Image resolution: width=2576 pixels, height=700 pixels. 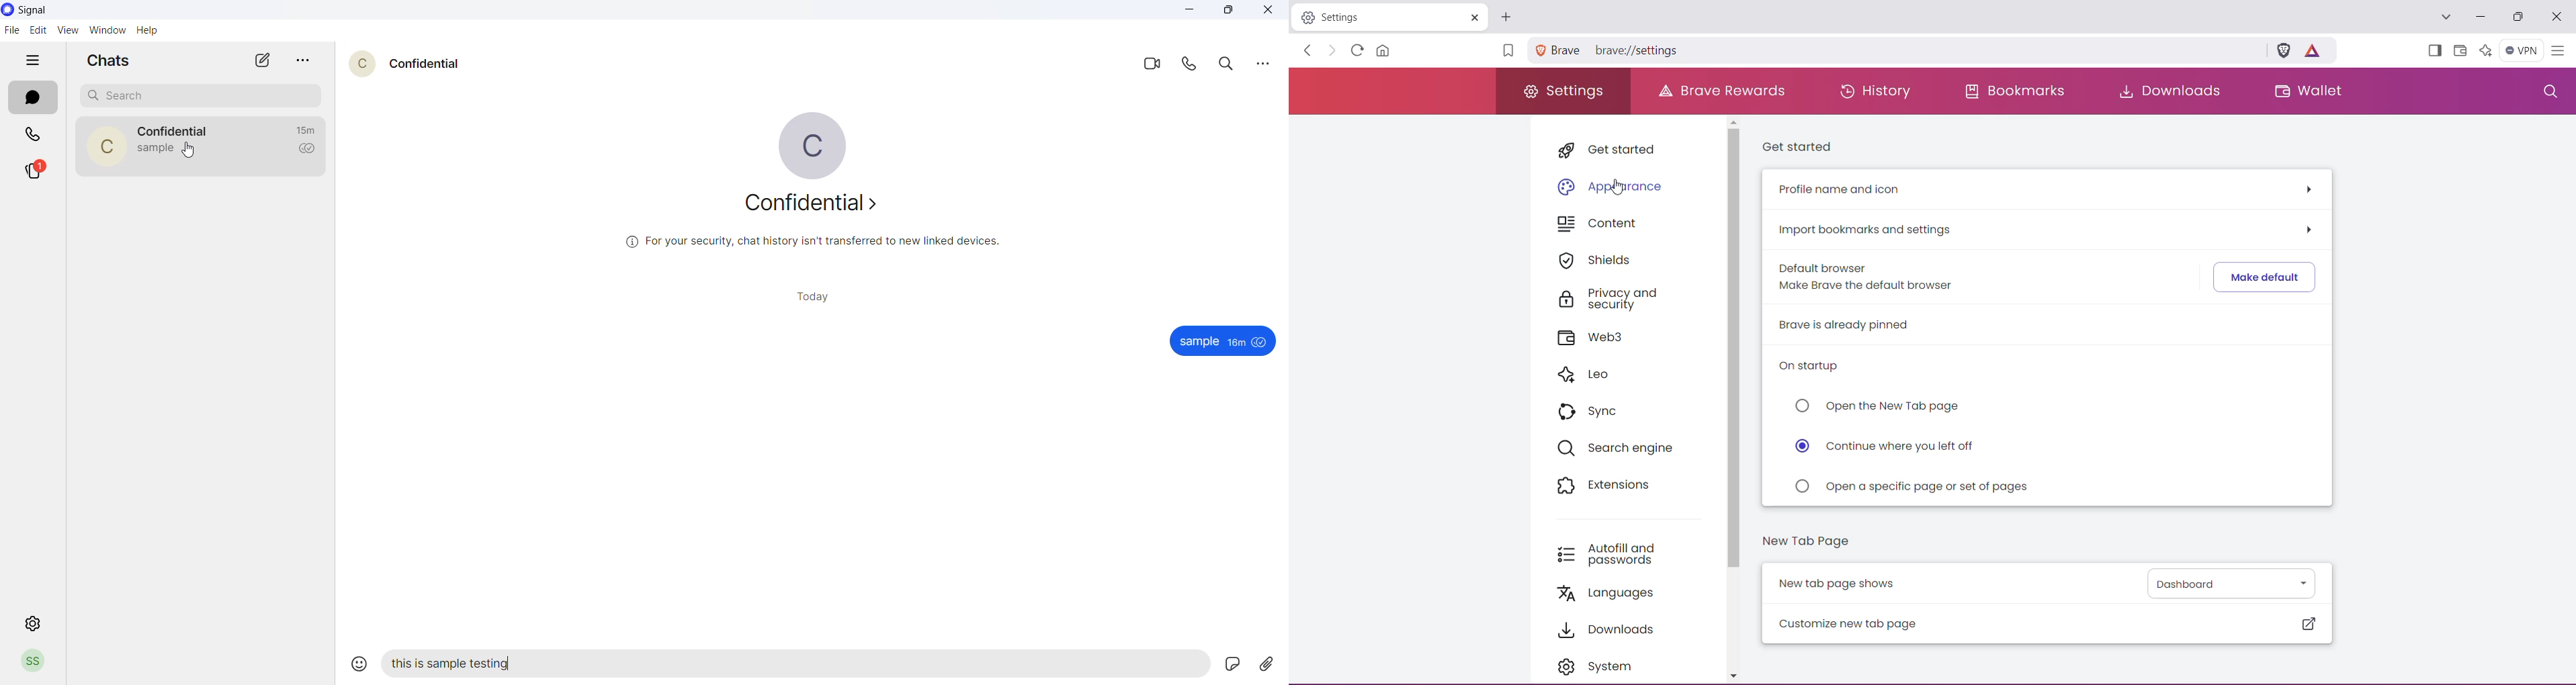 What do you see at coordinates (308, 149) in the screenshot?
I see `read recipient ` at bounding box center [308, 149].